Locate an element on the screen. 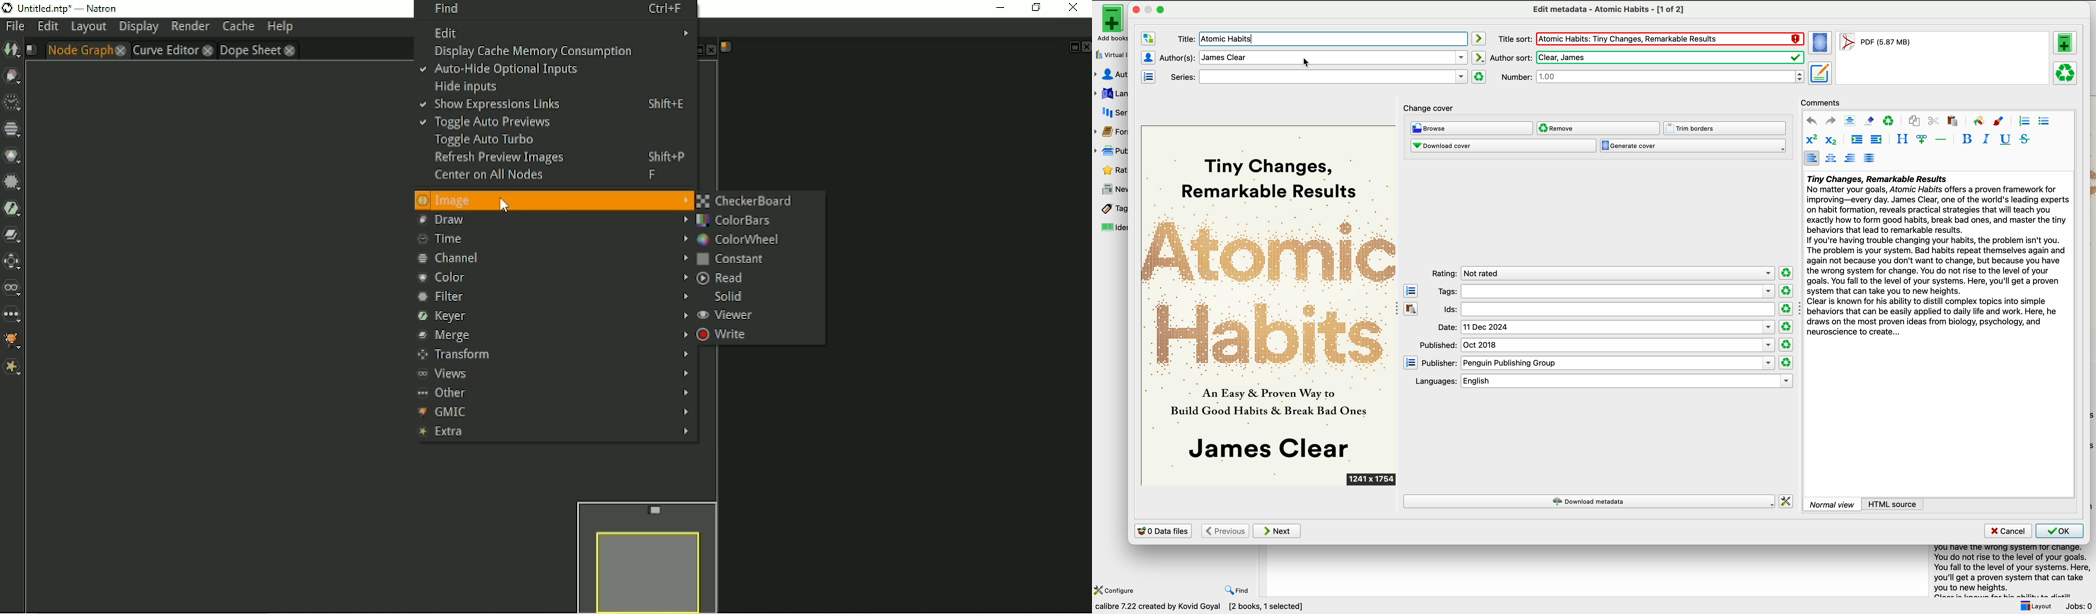 Image resolution: width=2100 pixels, height=616 pixels. generate cover is located at coordinates (1693, 146).